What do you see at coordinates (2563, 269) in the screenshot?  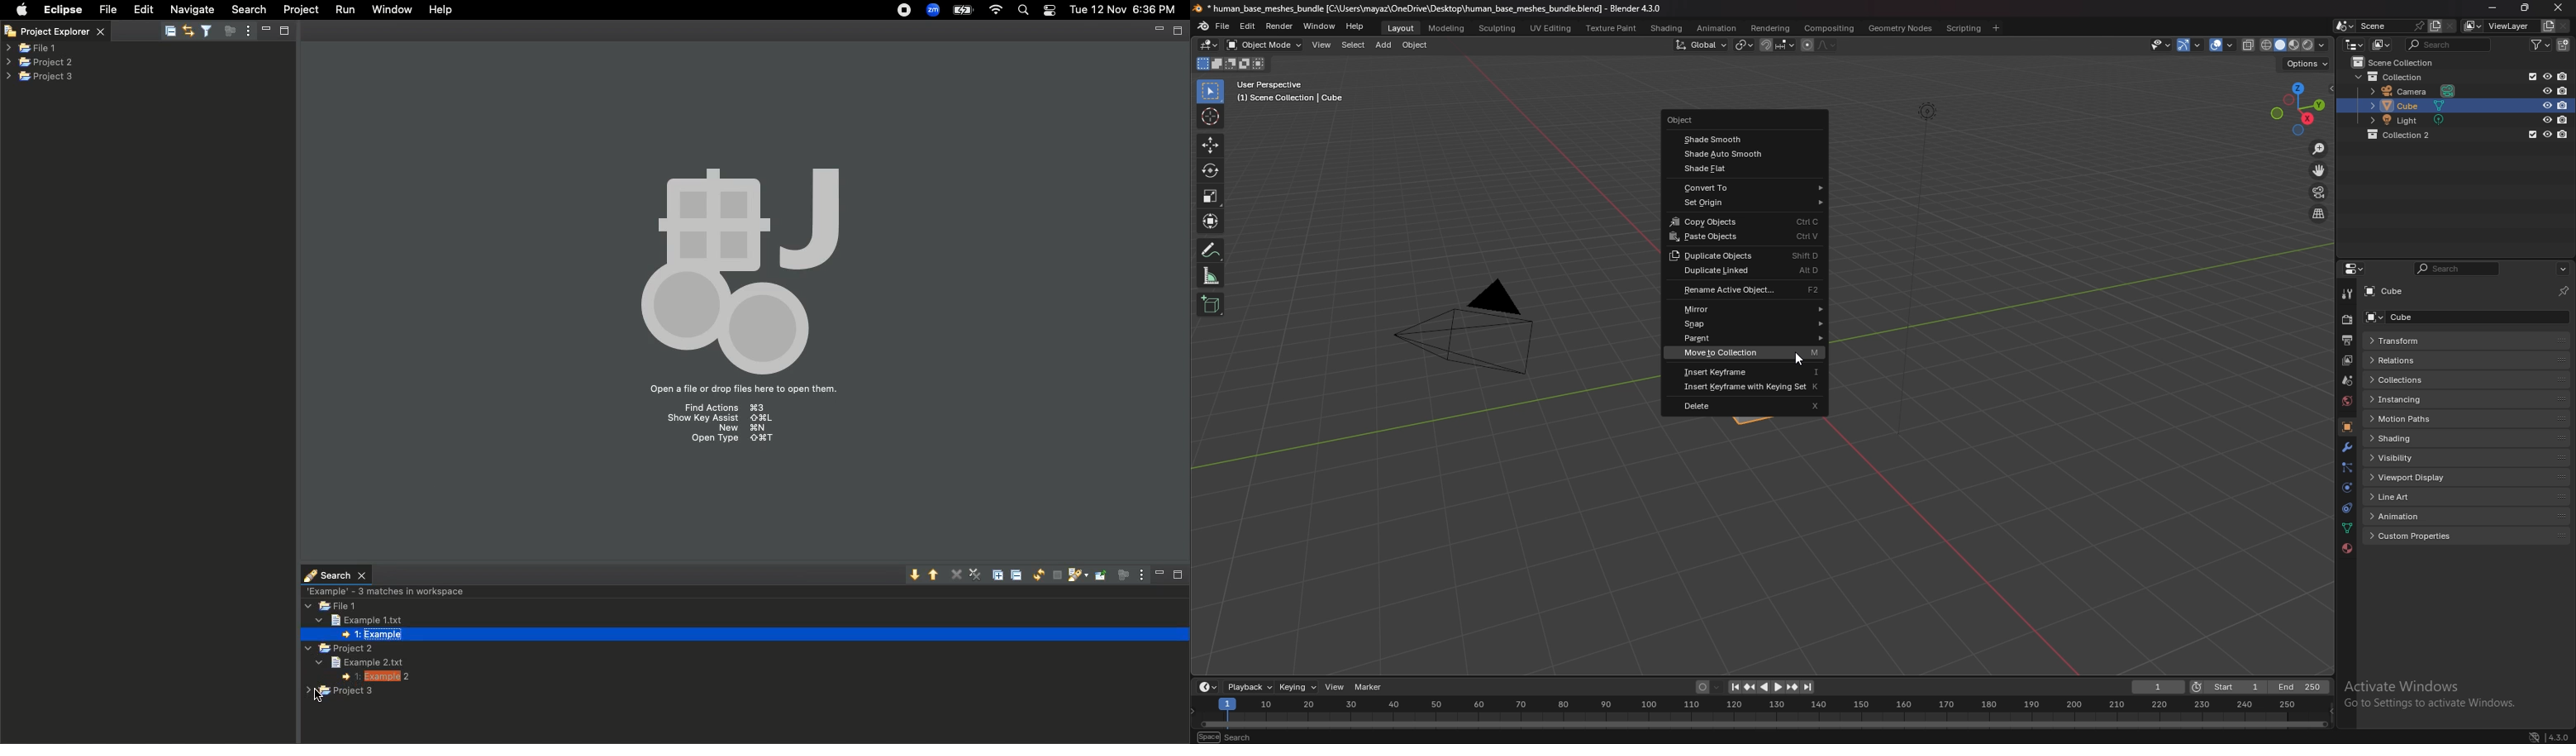 I see `options` at bounding box center [2563, 269].